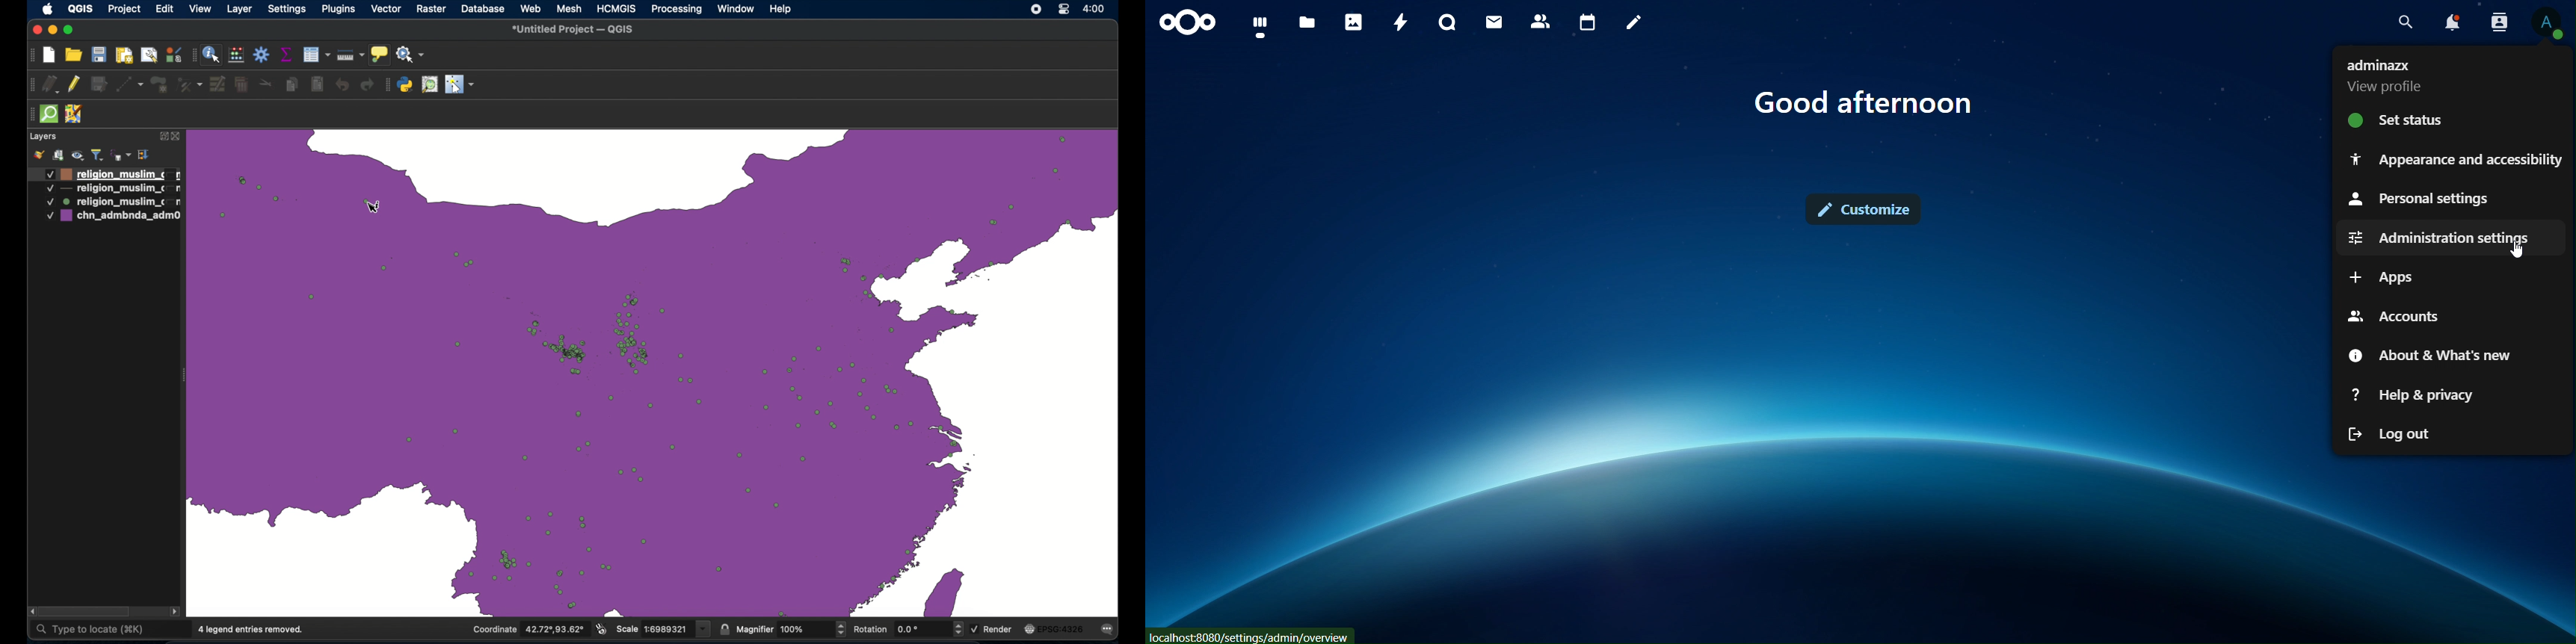 This screenshot has width=2576, height=644. What do you see at coordinates (123, 10) in the screenshot?
I see `project` at bounding box center [123, 10].